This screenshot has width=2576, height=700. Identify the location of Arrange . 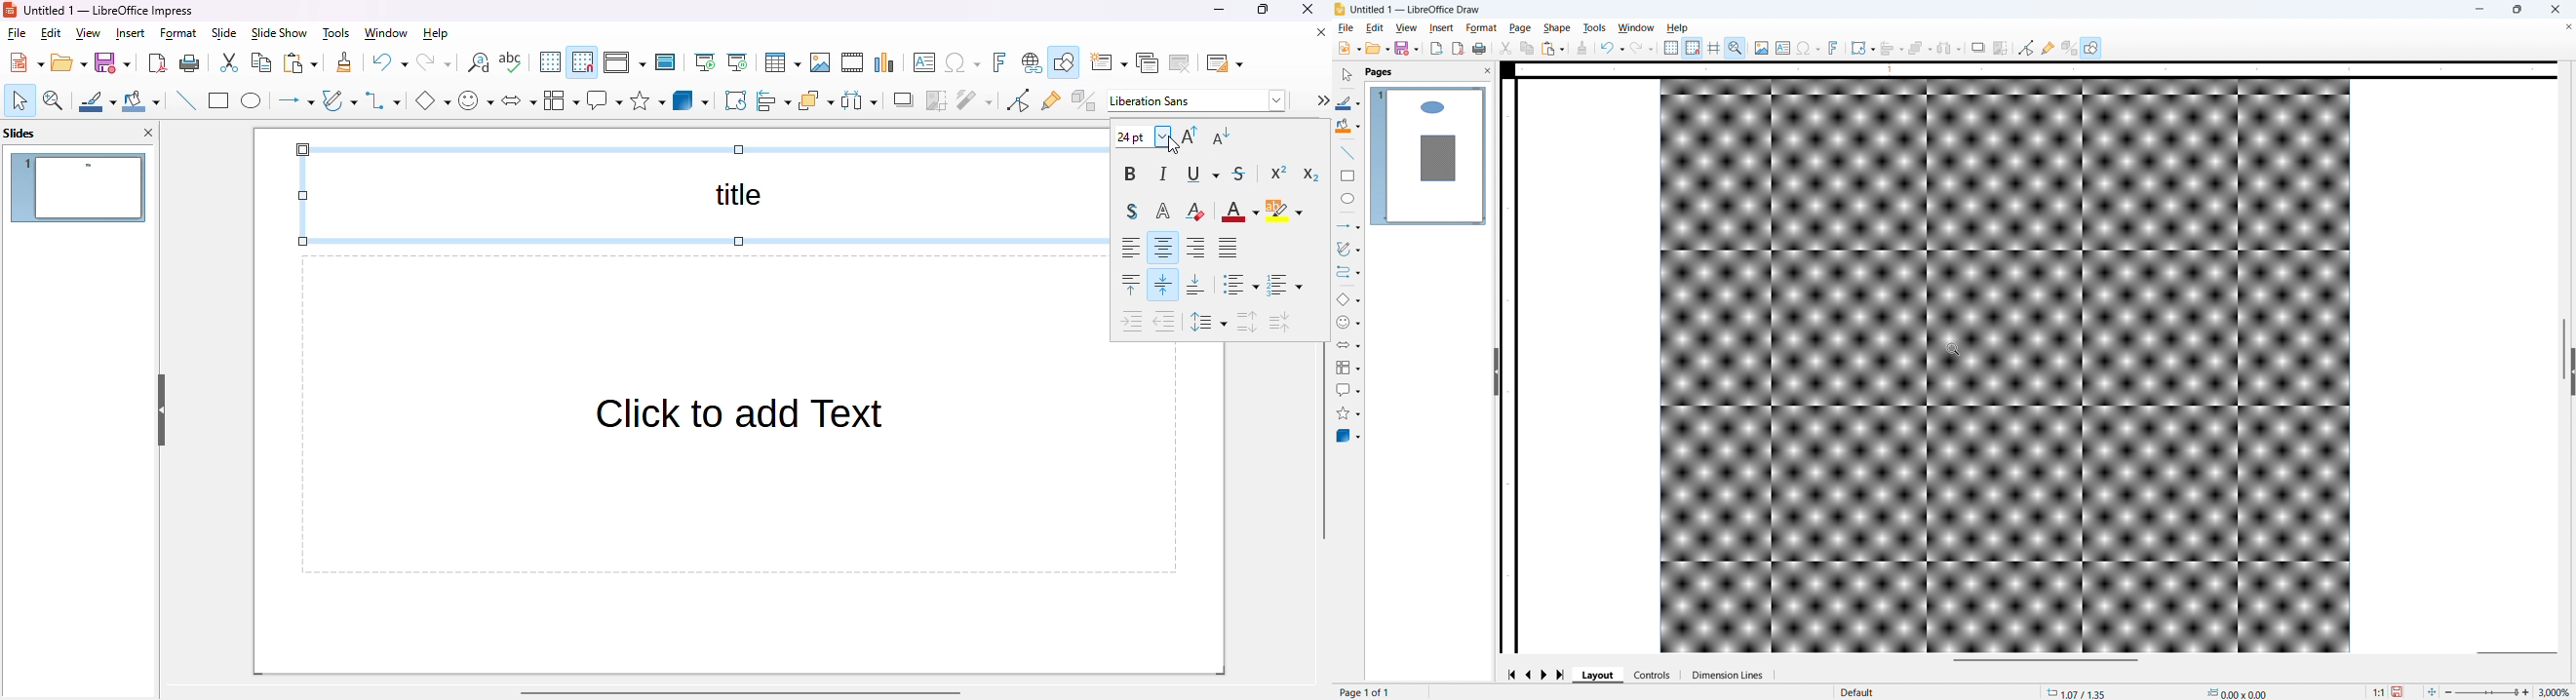
(1920, 49).